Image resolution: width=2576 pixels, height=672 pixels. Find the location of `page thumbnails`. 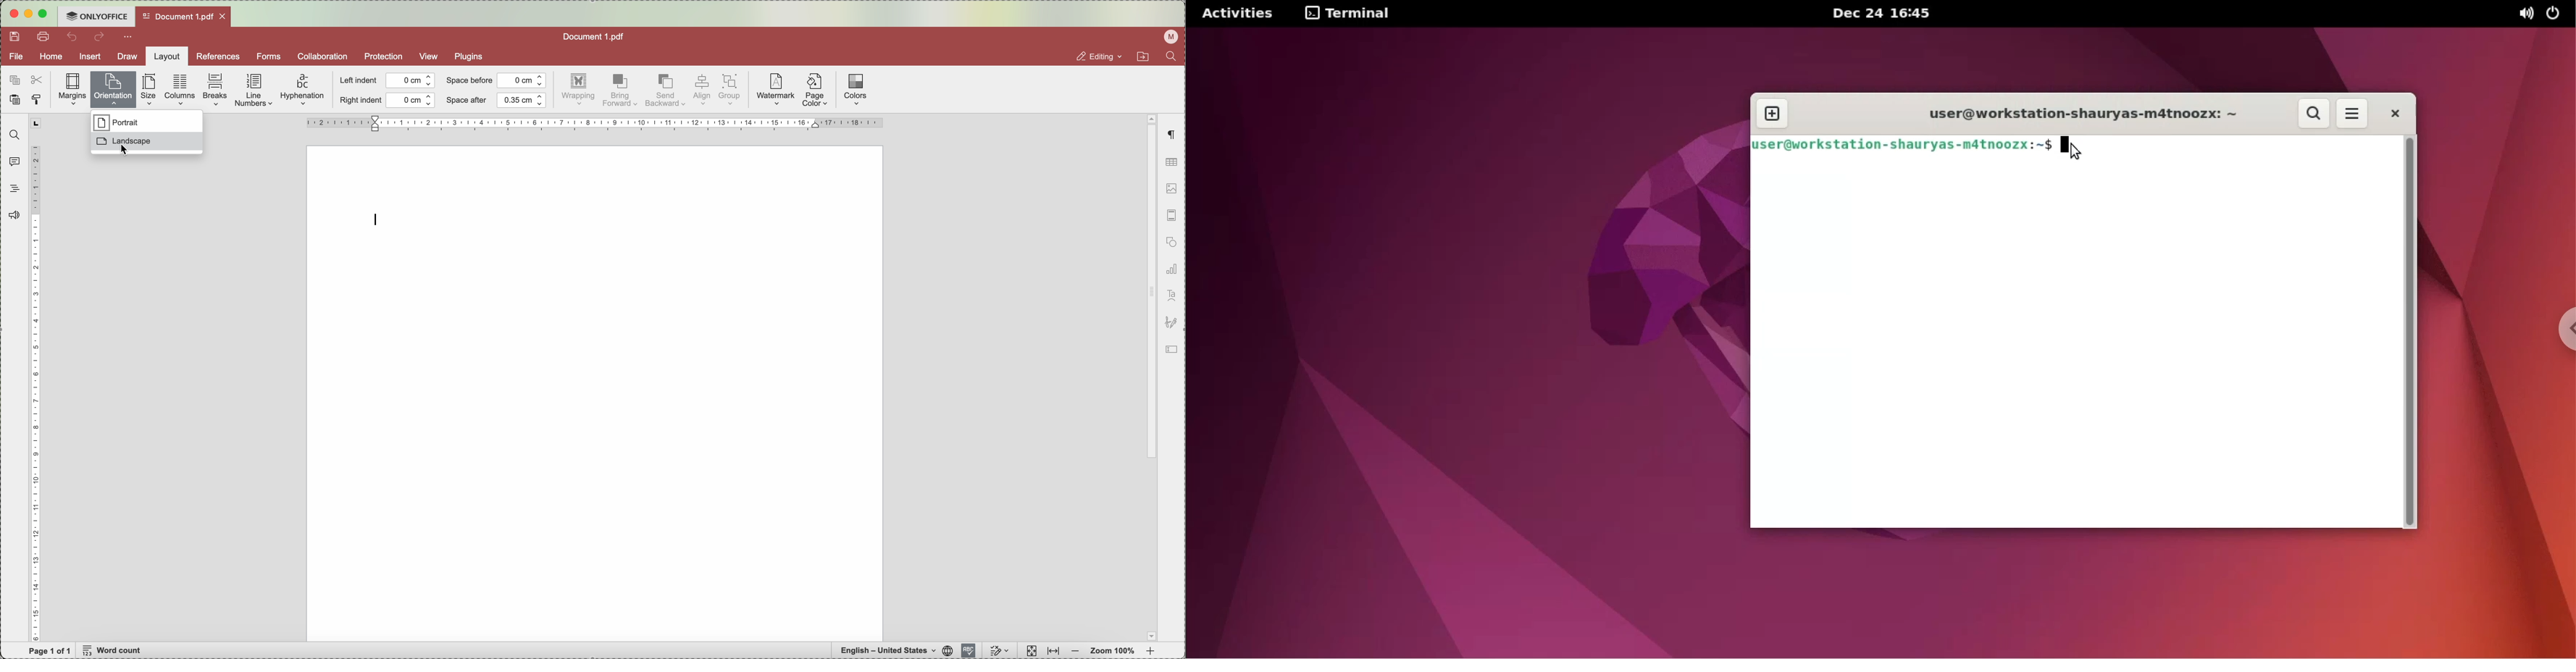

page thumbnails is located at coordinates (1171, 218).